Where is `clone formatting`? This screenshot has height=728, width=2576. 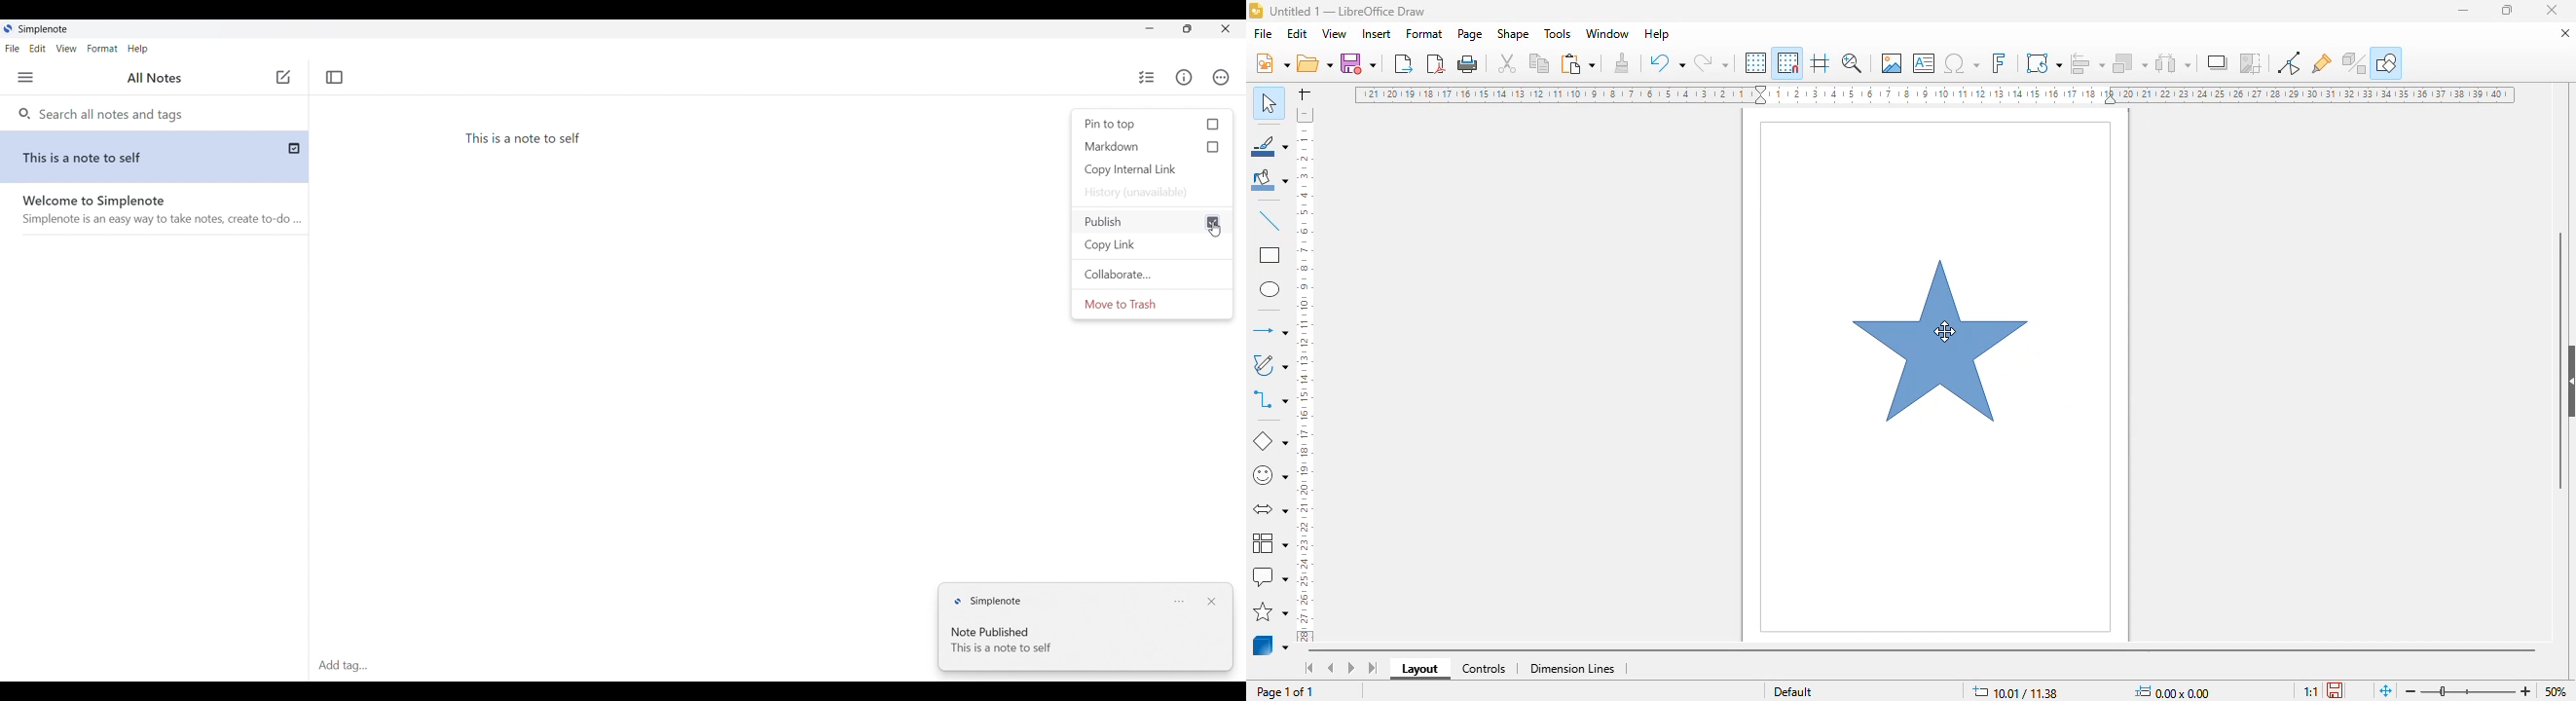
clone formatting is located at coordinates (1621, 63).